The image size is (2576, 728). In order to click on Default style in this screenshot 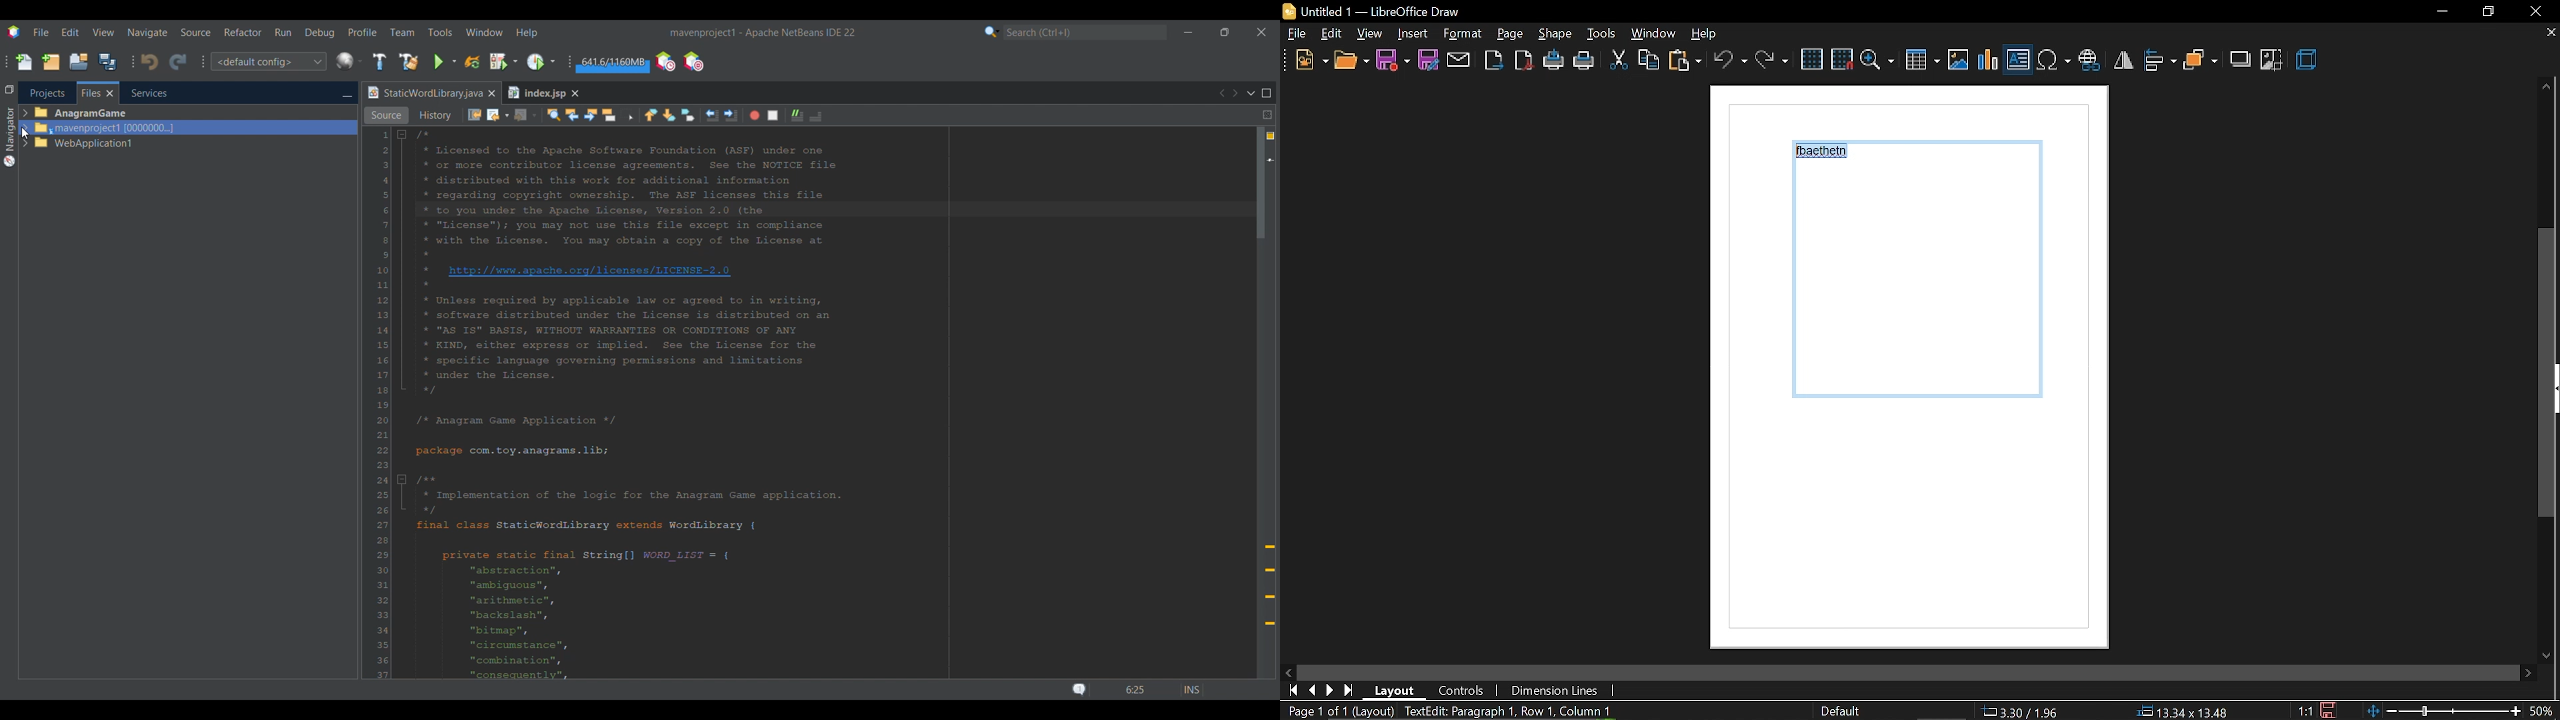, I will do `click(1844, 712)`.